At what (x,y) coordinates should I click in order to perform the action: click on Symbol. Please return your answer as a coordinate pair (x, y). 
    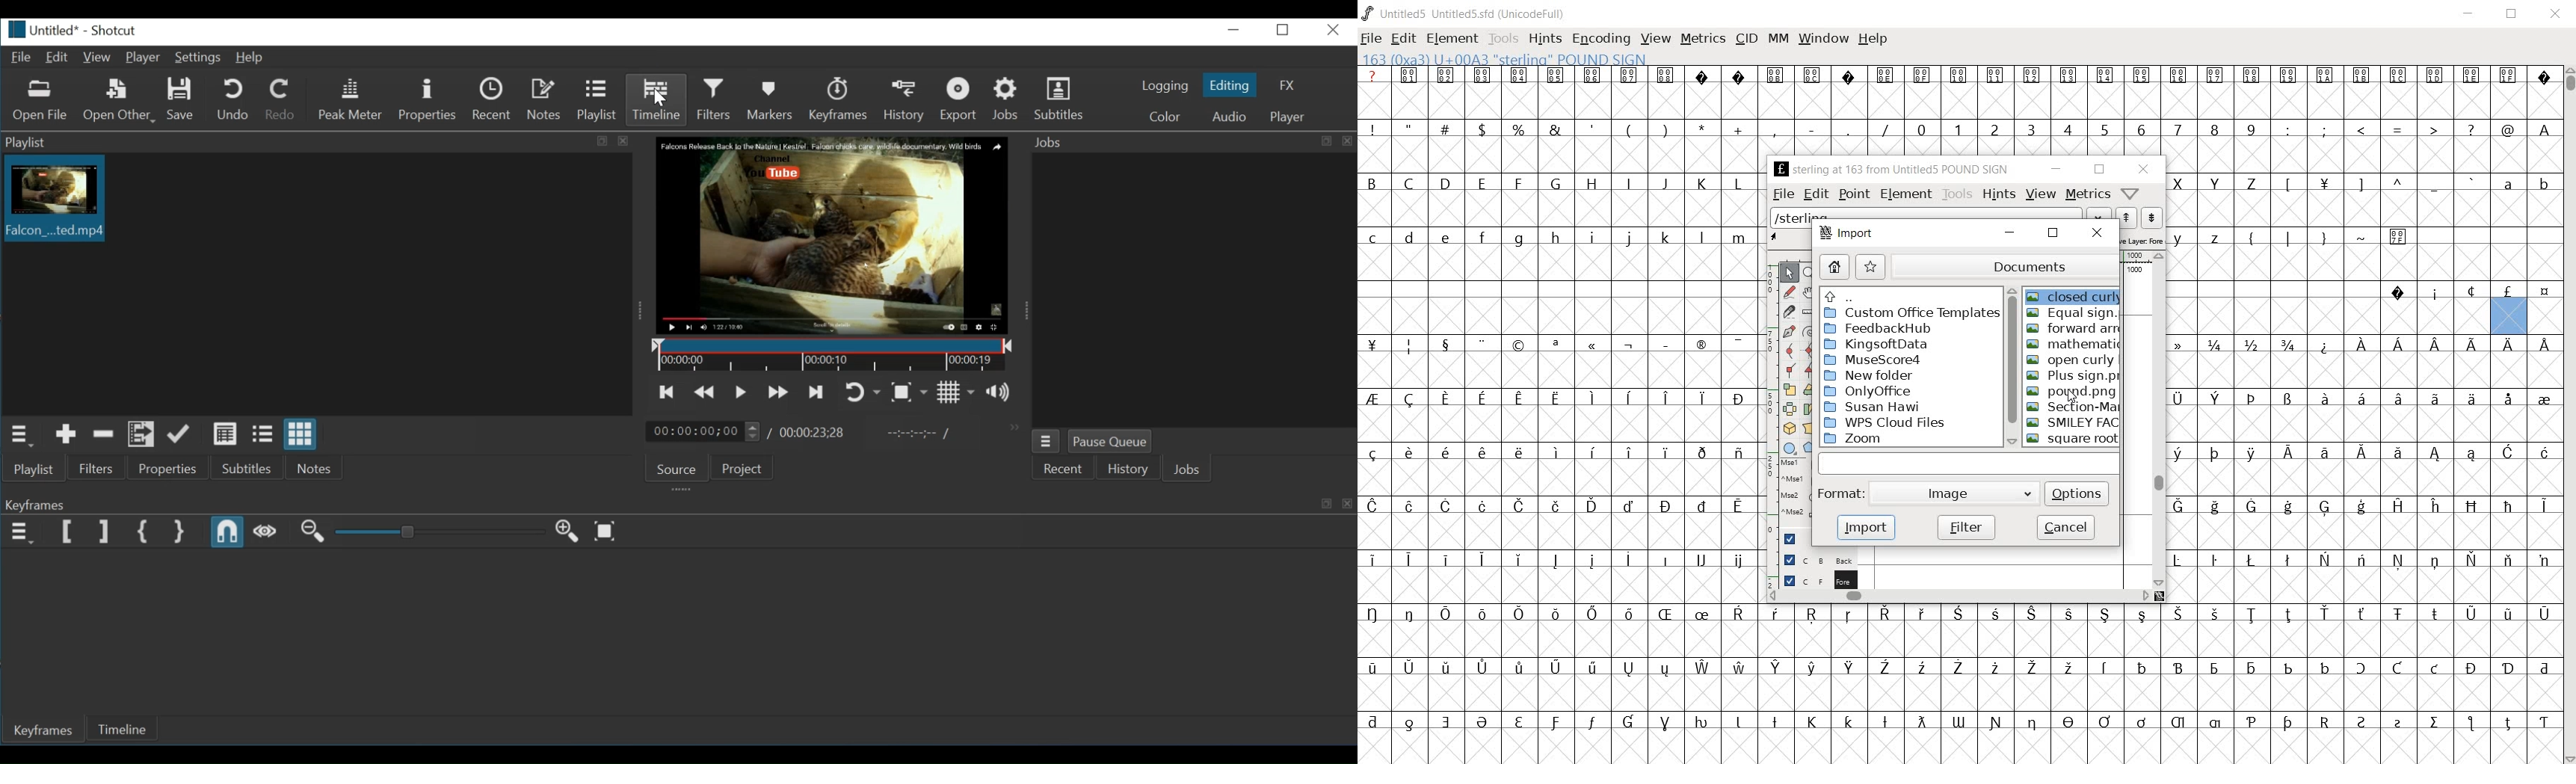
    Looking at the image, I should click on (1628, 561).